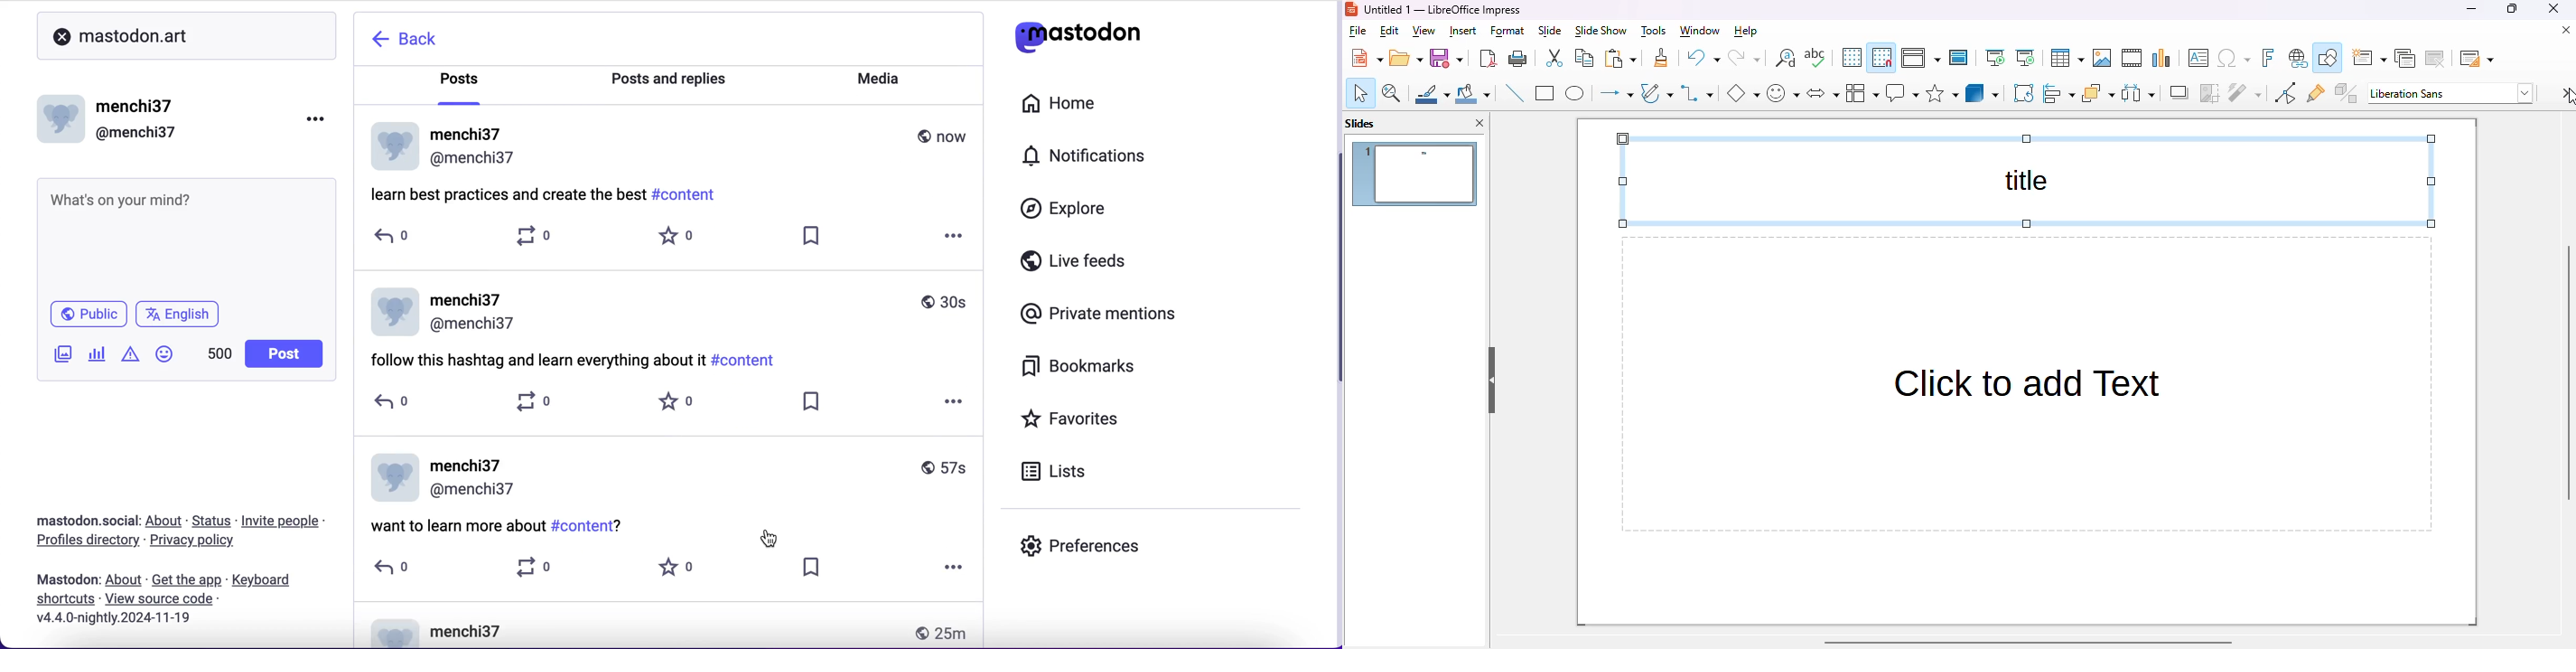 Image resolution: width=2576 pixels, height=672 pixels. I want to click on arrange, so click(2098, 93).